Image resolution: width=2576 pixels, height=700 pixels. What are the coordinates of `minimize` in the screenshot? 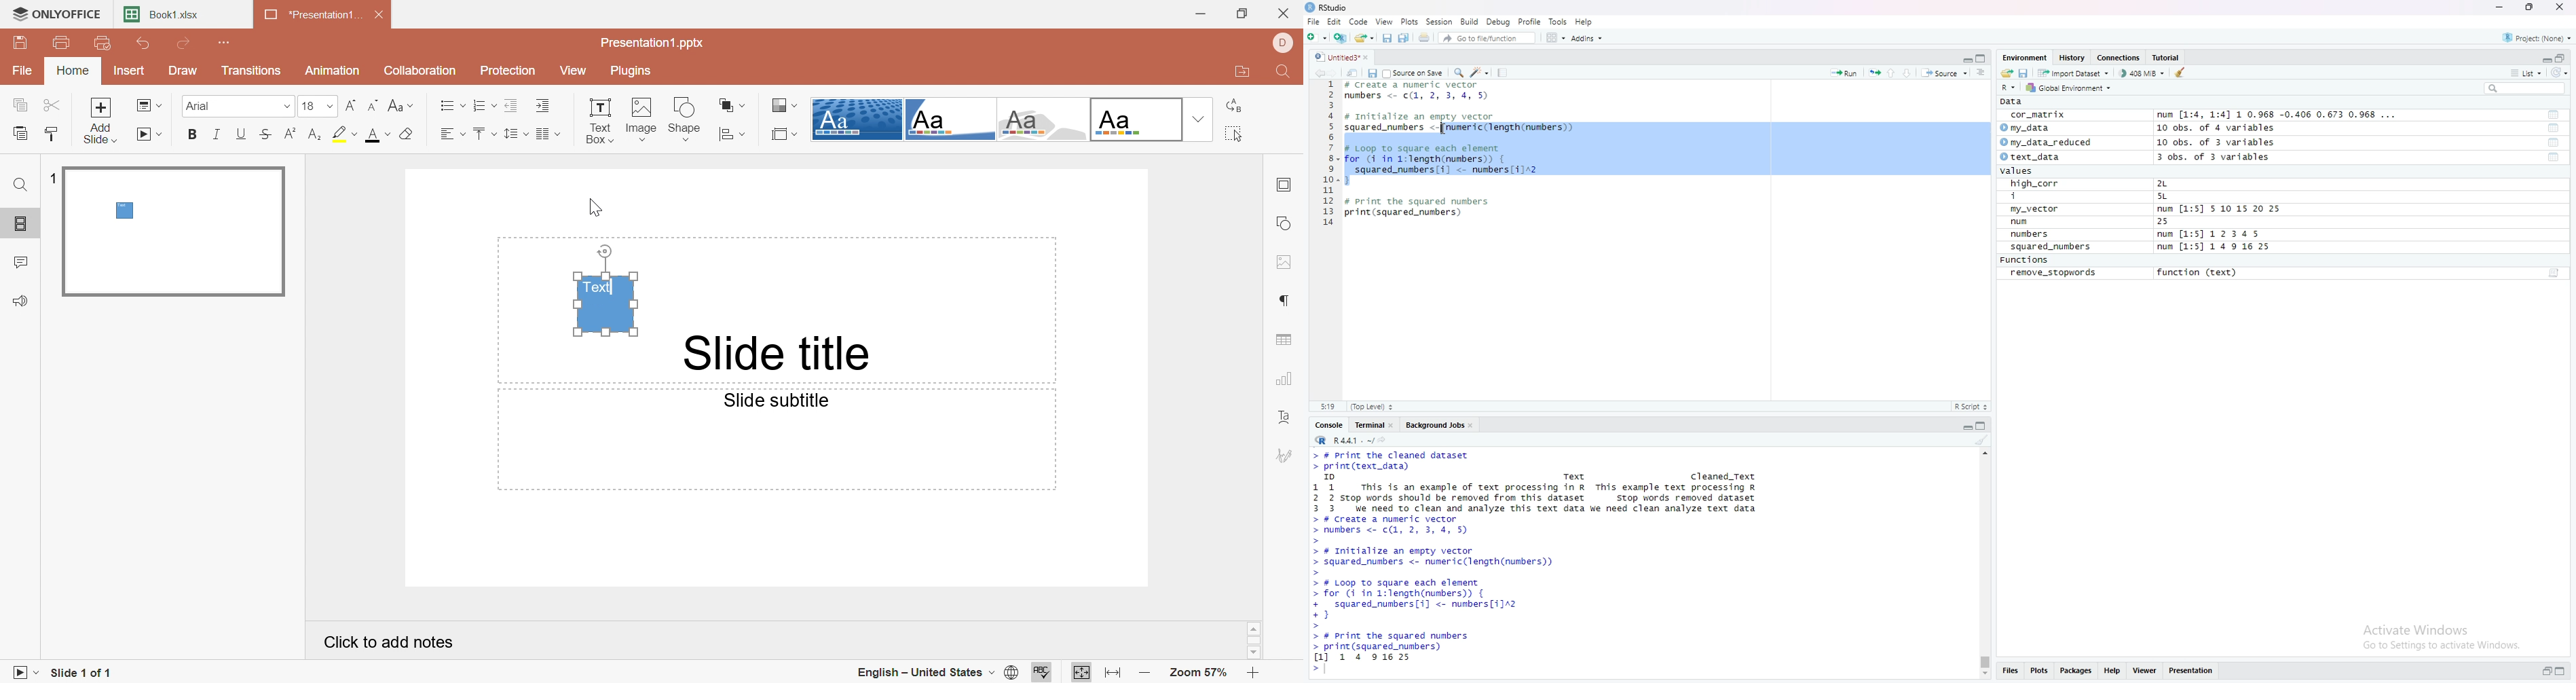 It's located at (1966, 57).